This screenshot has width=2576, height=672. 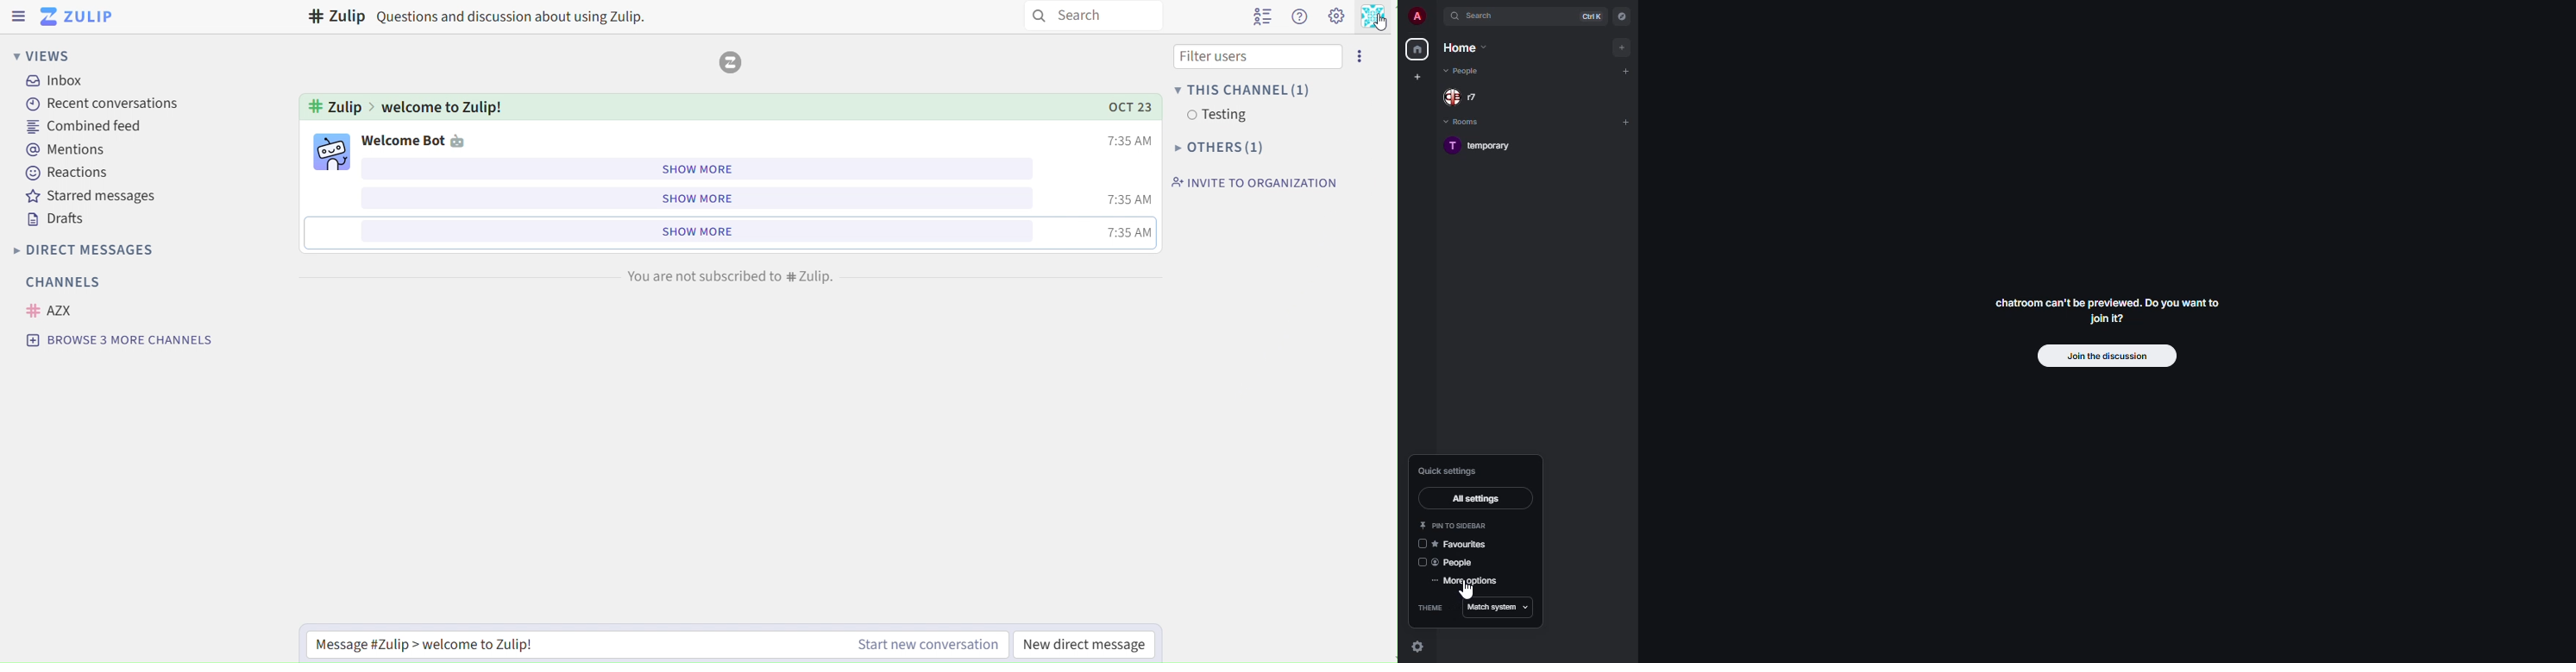 I want to click on personal menu, so click(x=1376, y=18).